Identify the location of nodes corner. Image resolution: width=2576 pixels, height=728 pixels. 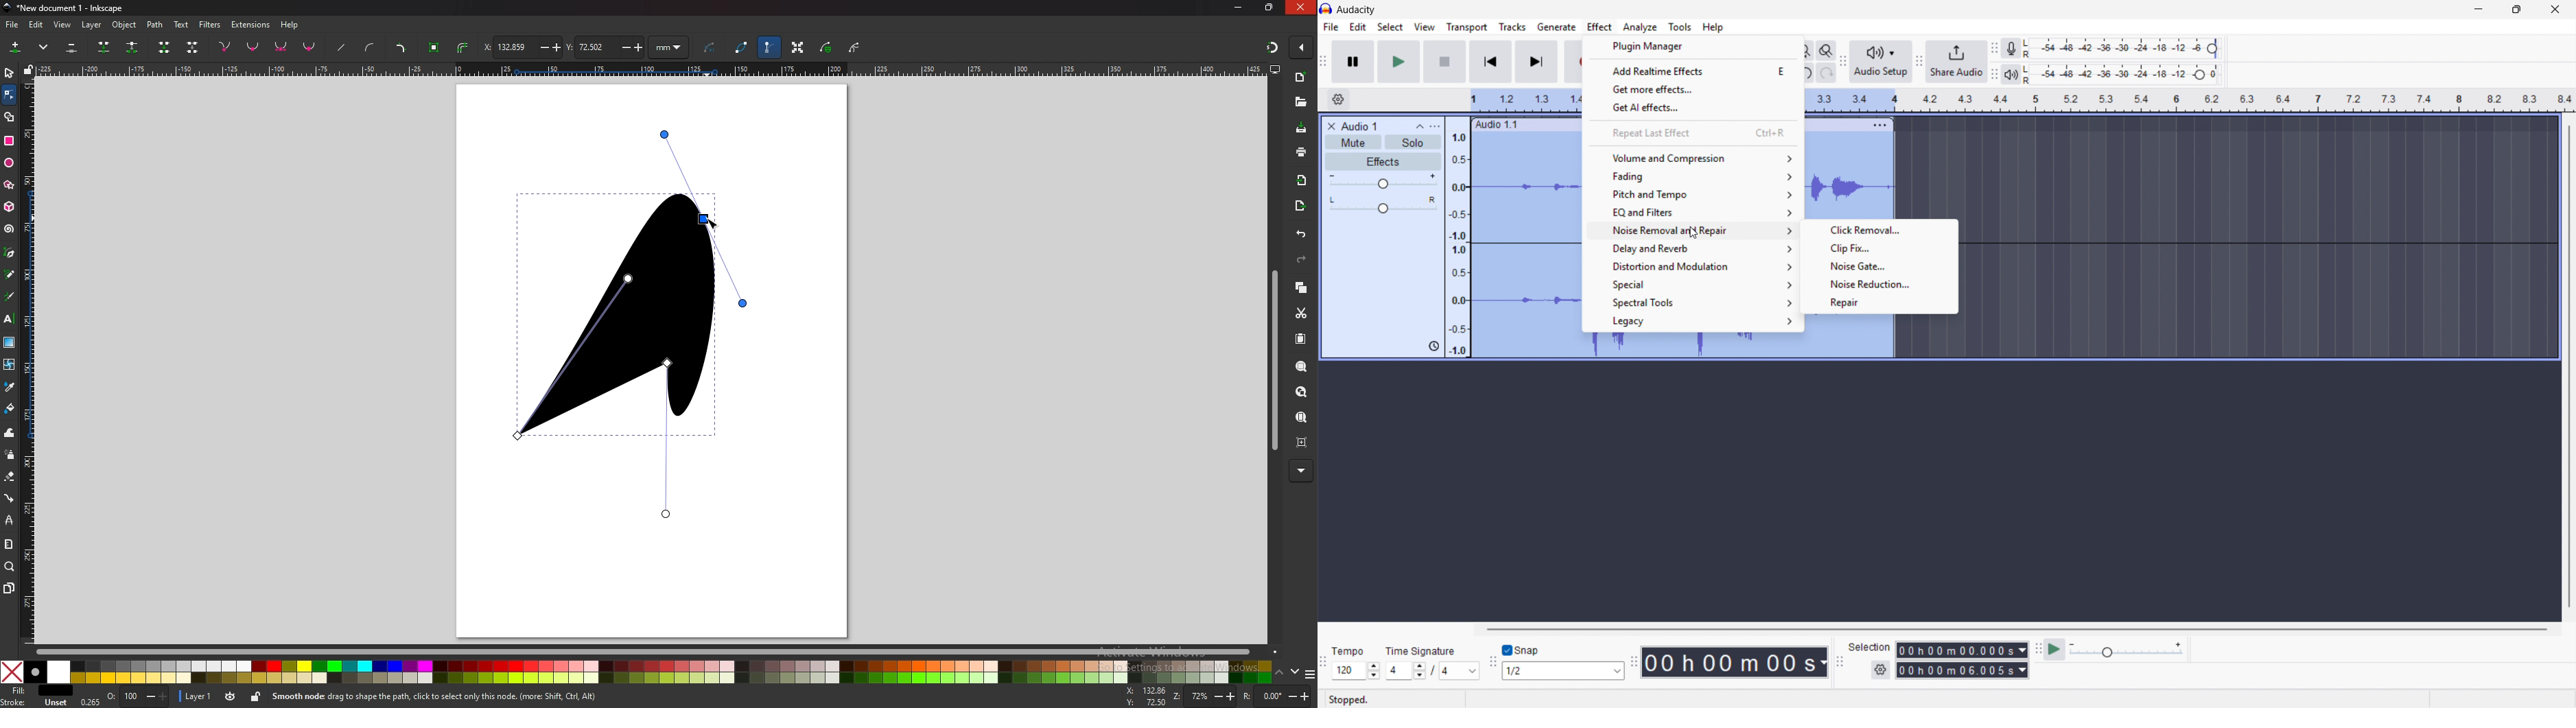
(224, 47).